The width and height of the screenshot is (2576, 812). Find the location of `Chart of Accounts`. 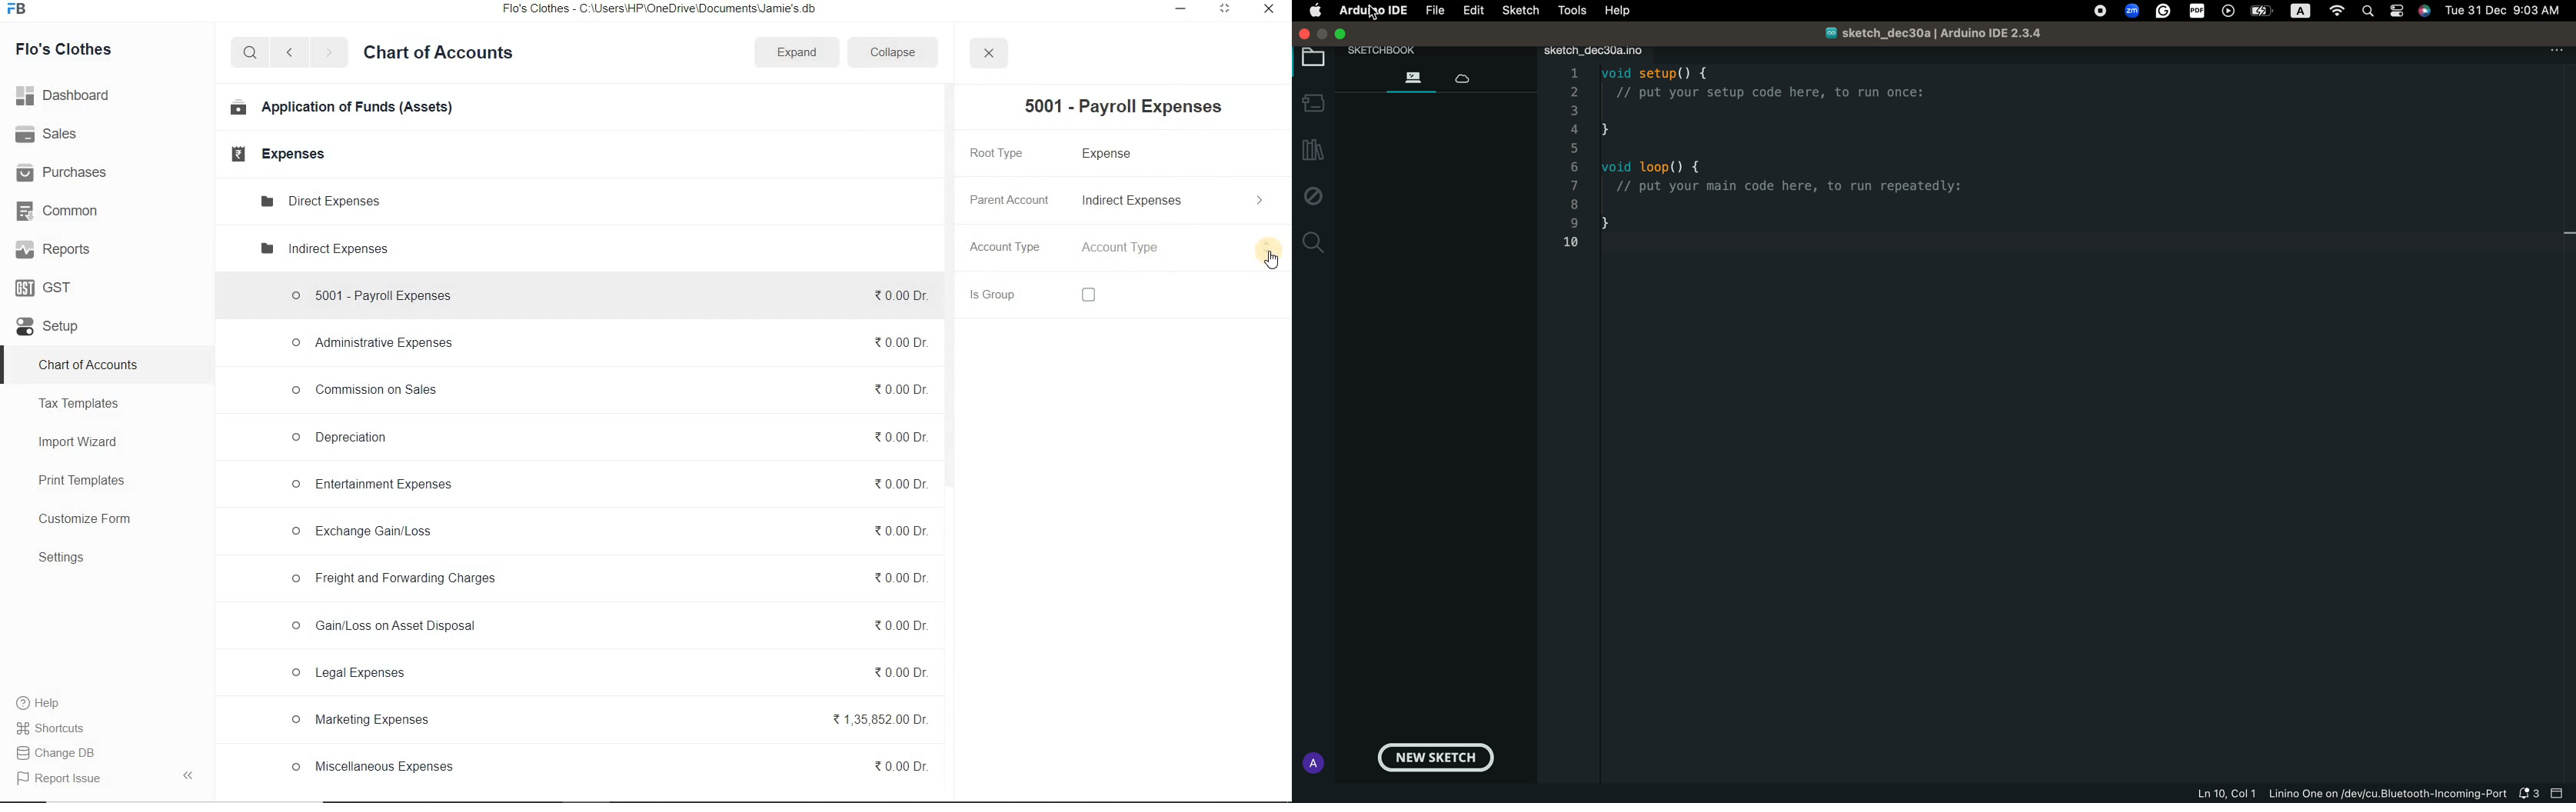

Chart of Accounts is located at coordinates (438, 55).